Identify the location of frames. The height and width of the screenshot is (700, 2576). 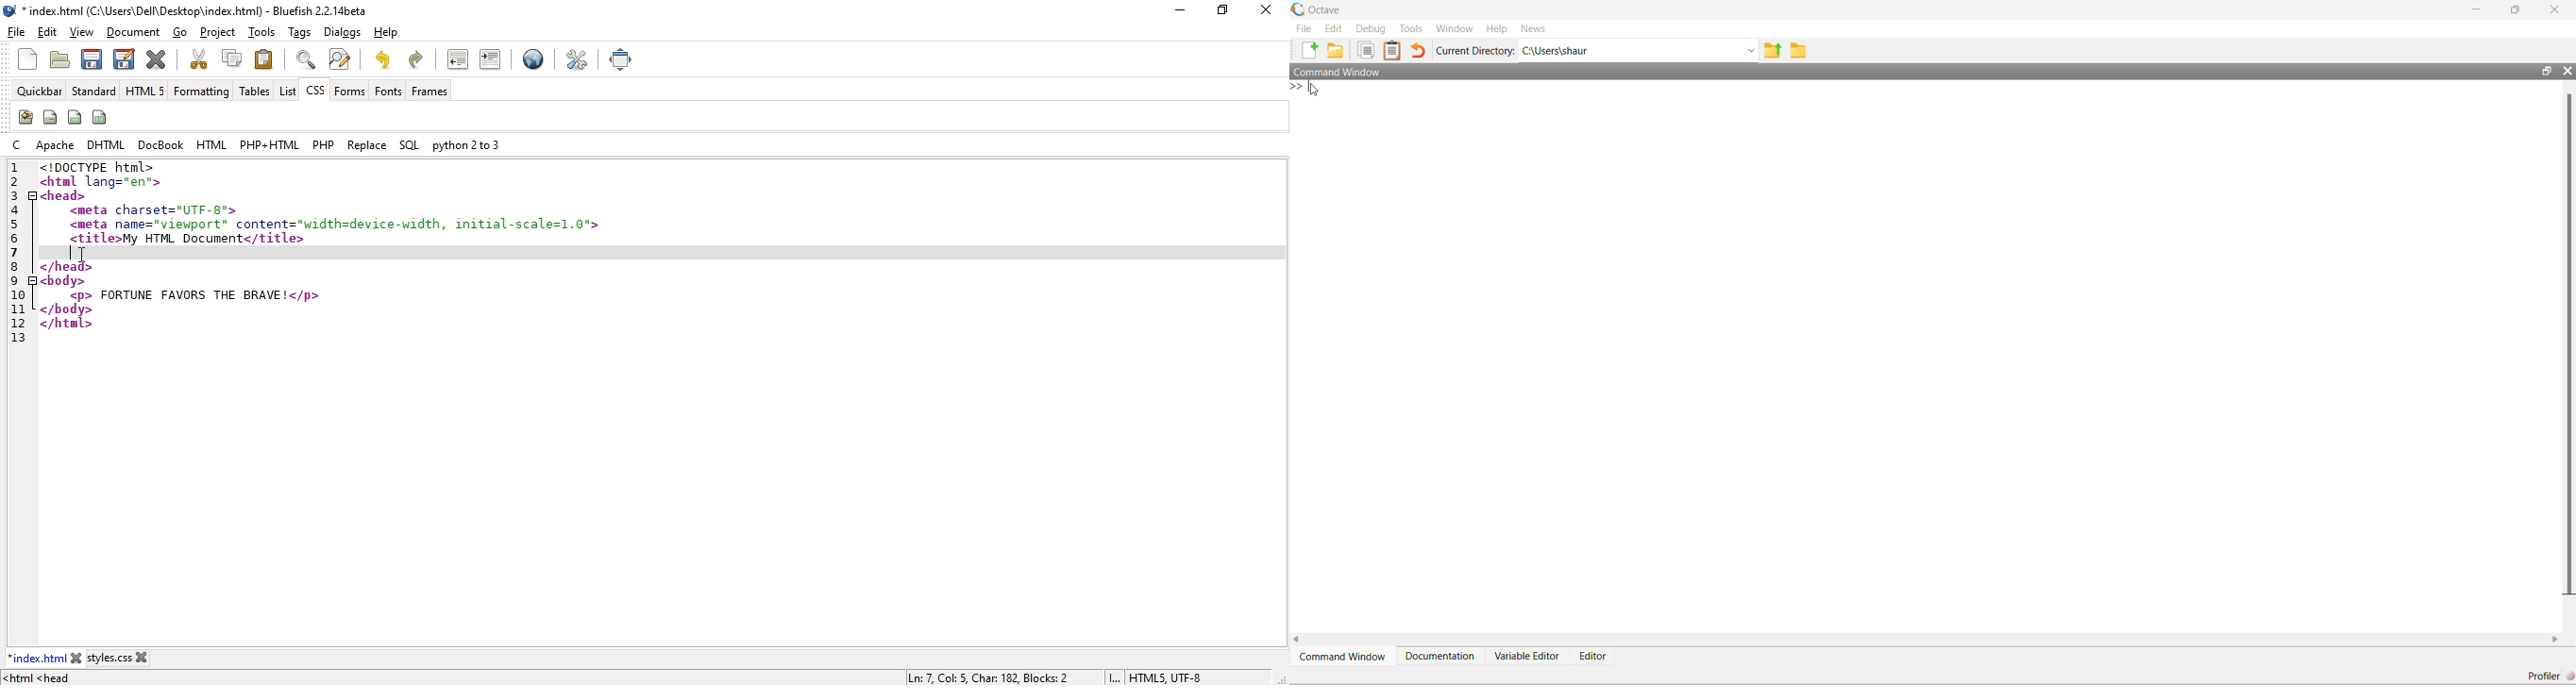
(430, 92).